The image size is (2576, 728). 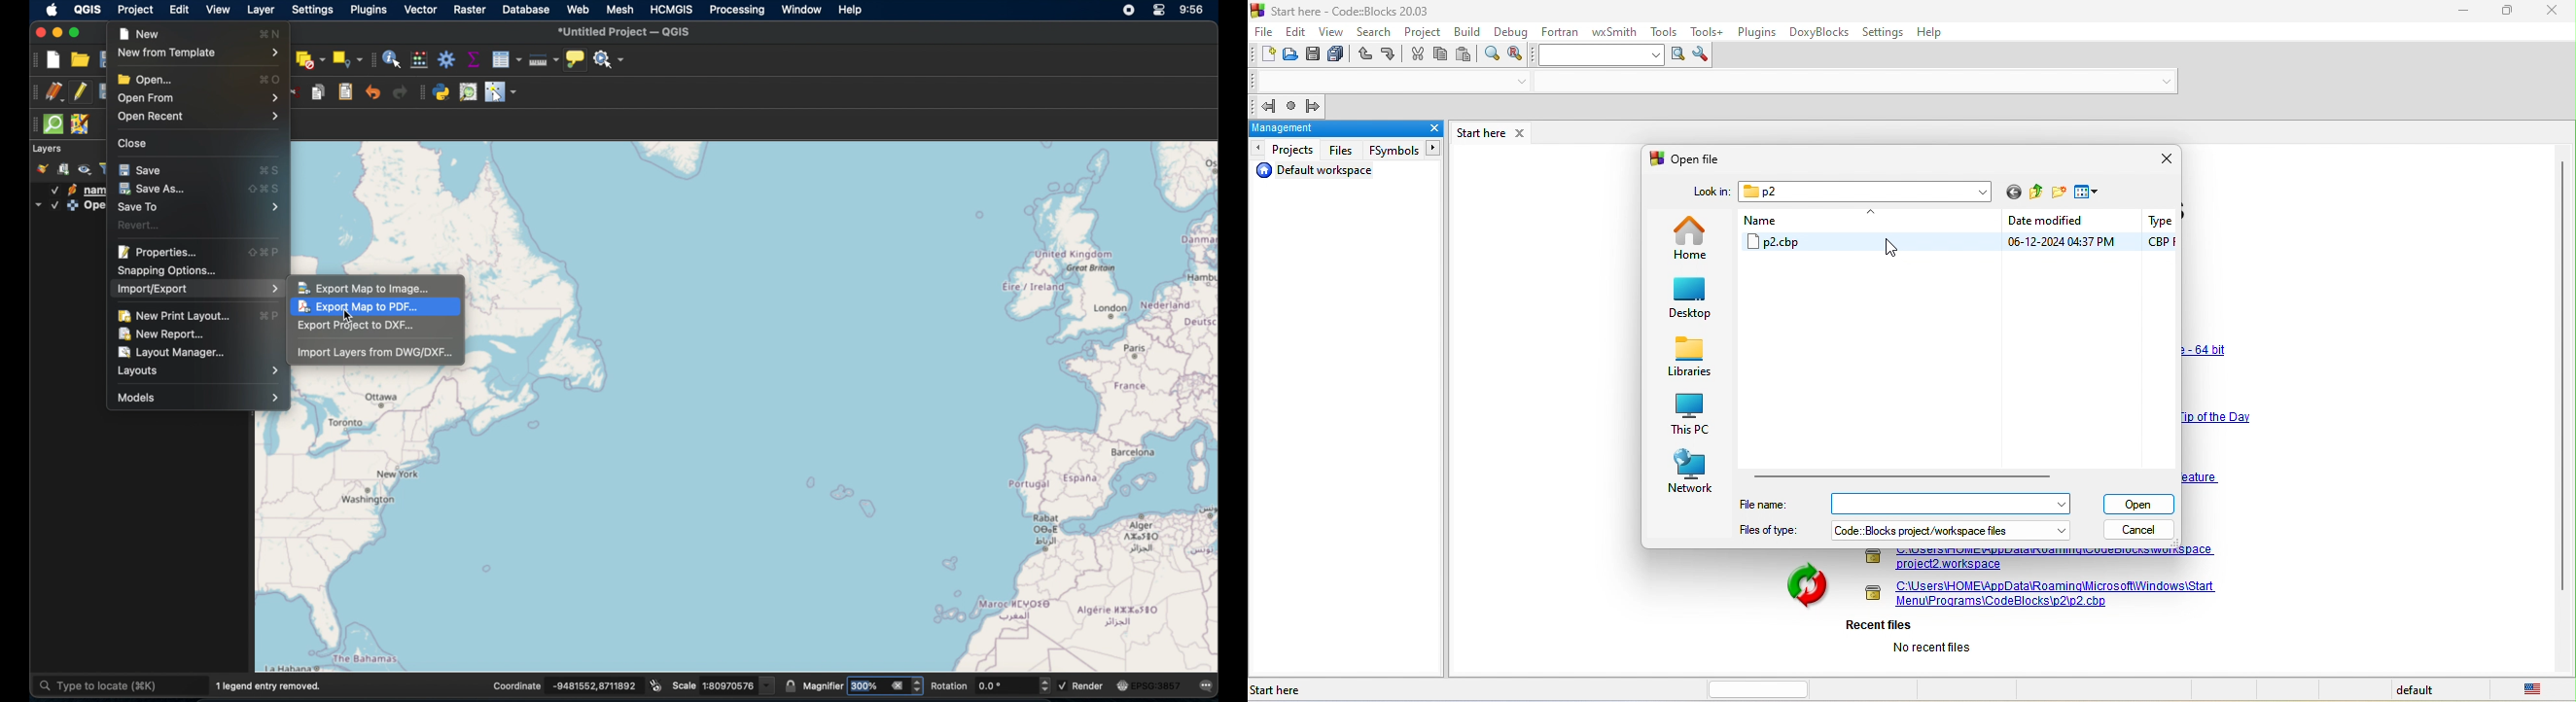 I want to click on save as shortcut, so click(x=263, y=189).